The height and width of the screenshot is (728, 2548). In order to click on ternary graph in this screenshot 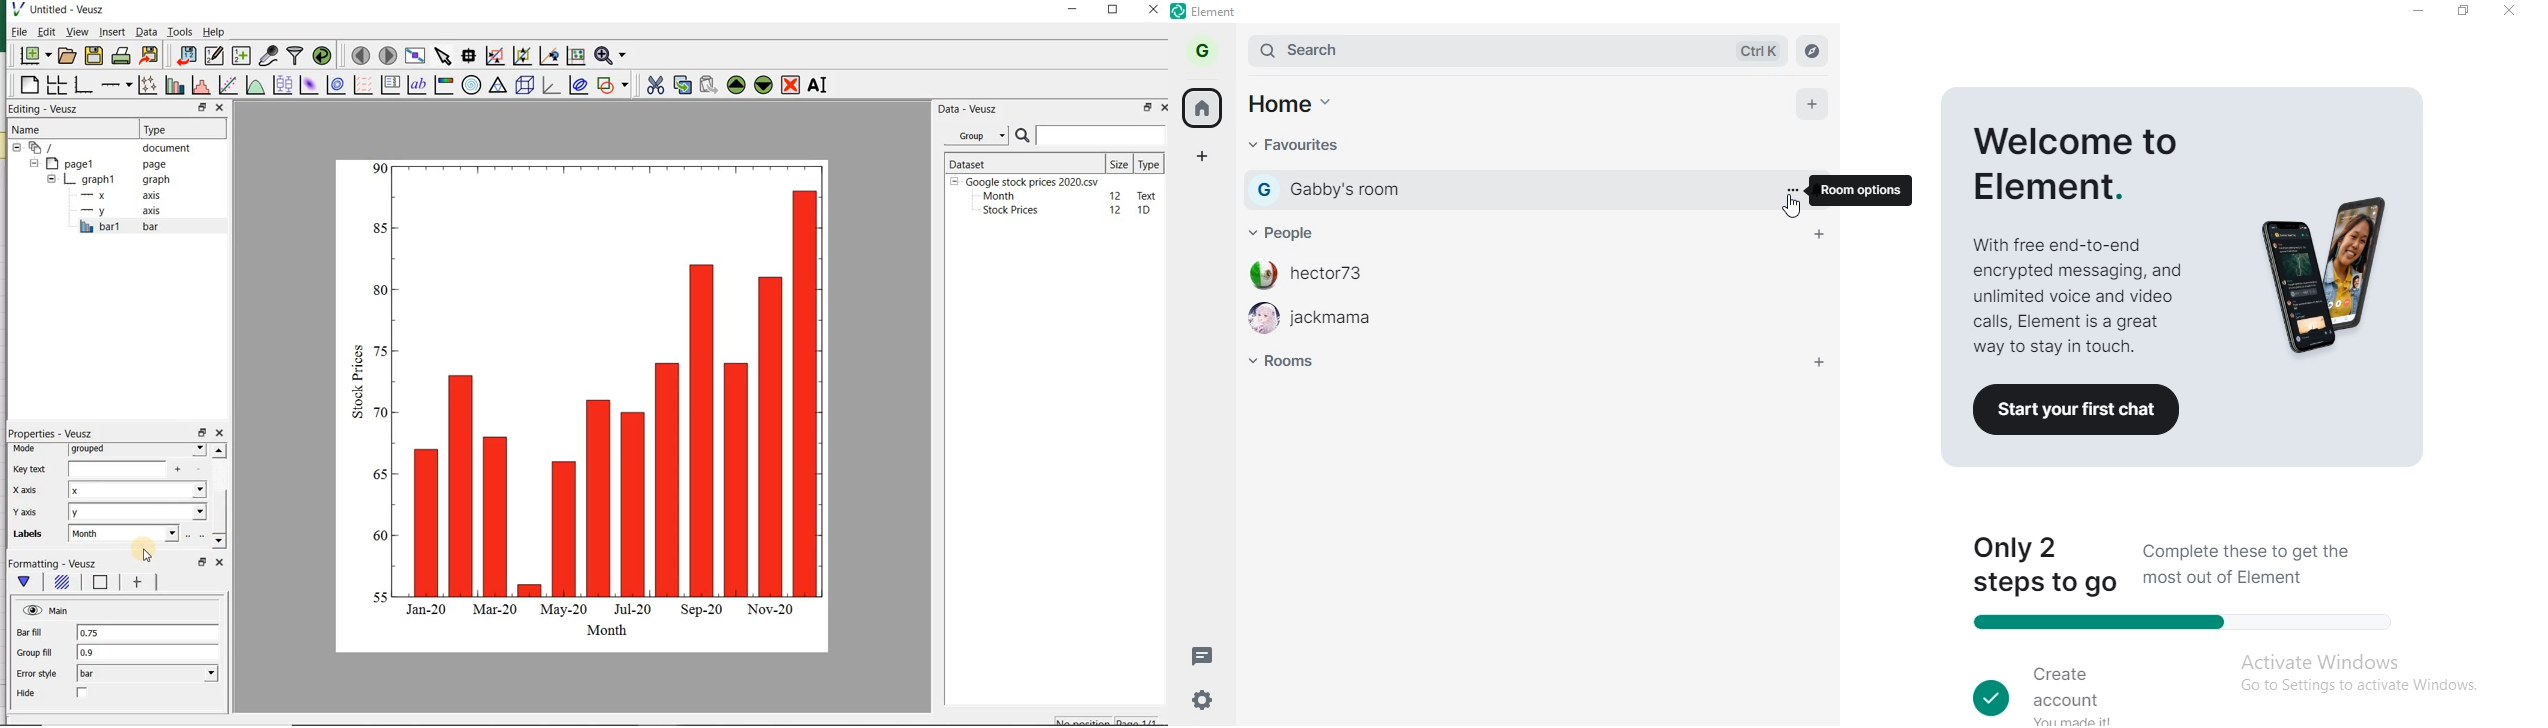, I will do `click(497, 86)`.